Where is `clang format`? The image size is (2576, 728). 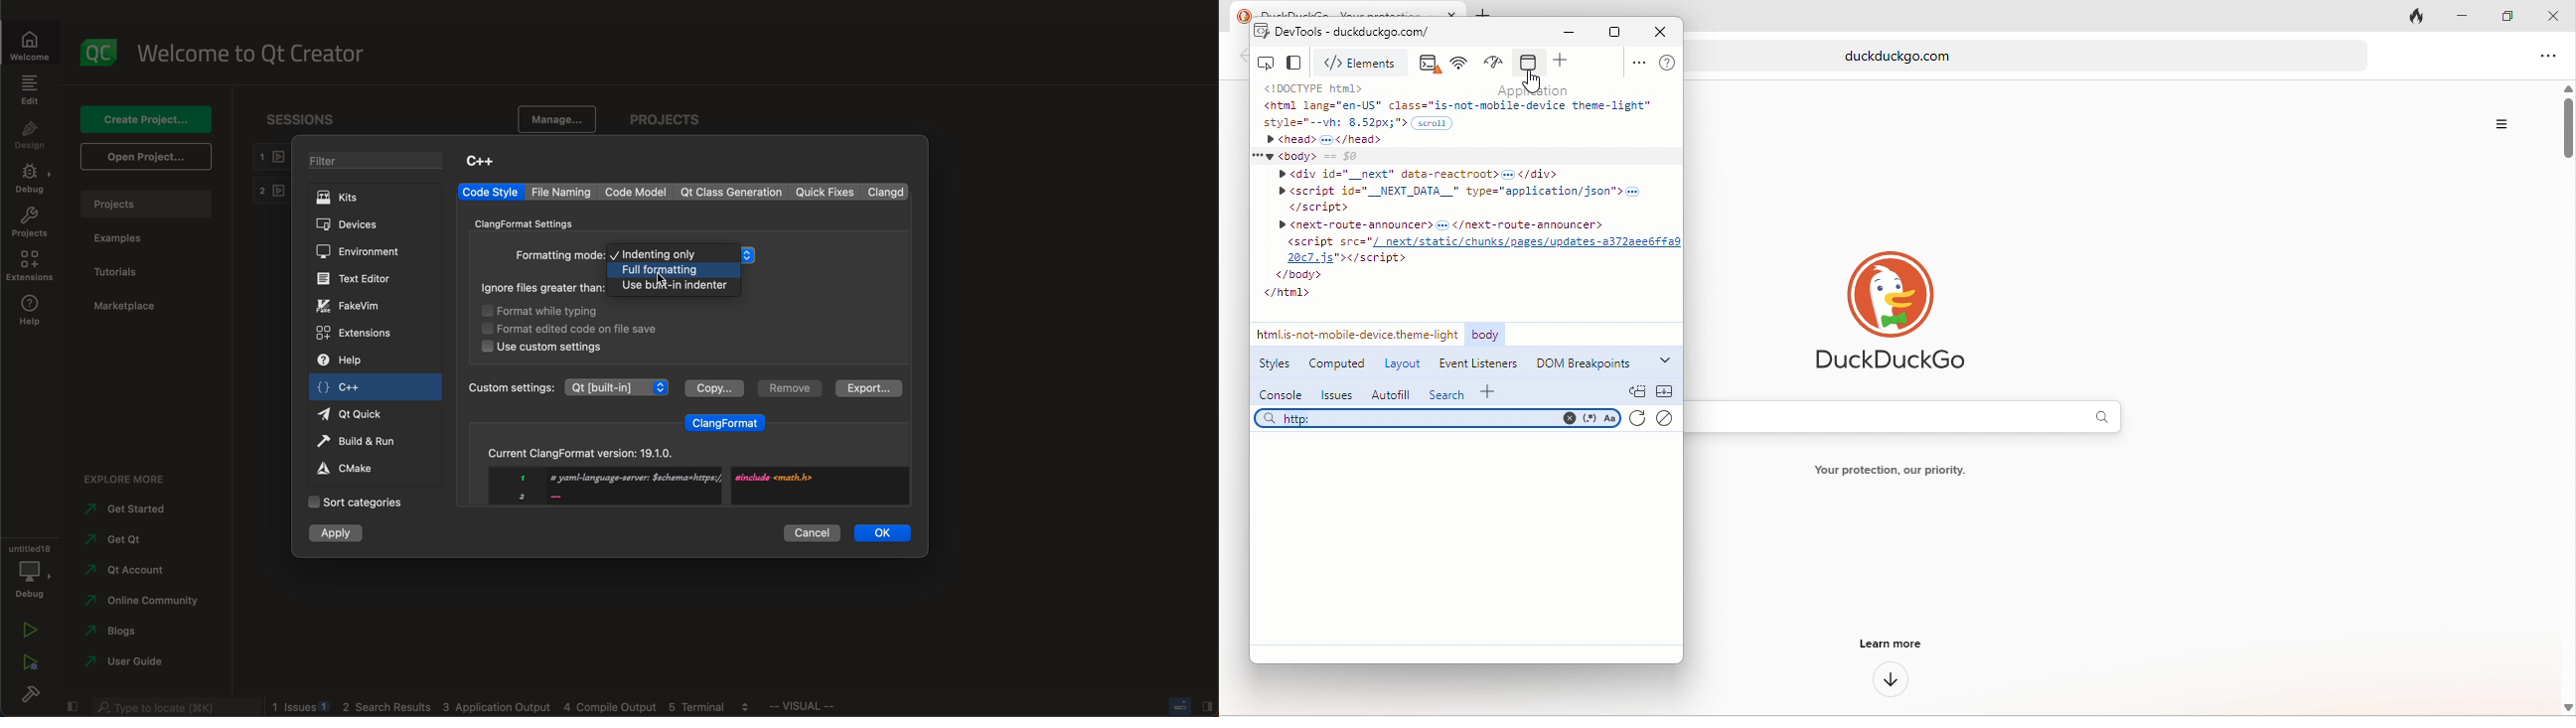 clang format is located at coordinates (726, 420).